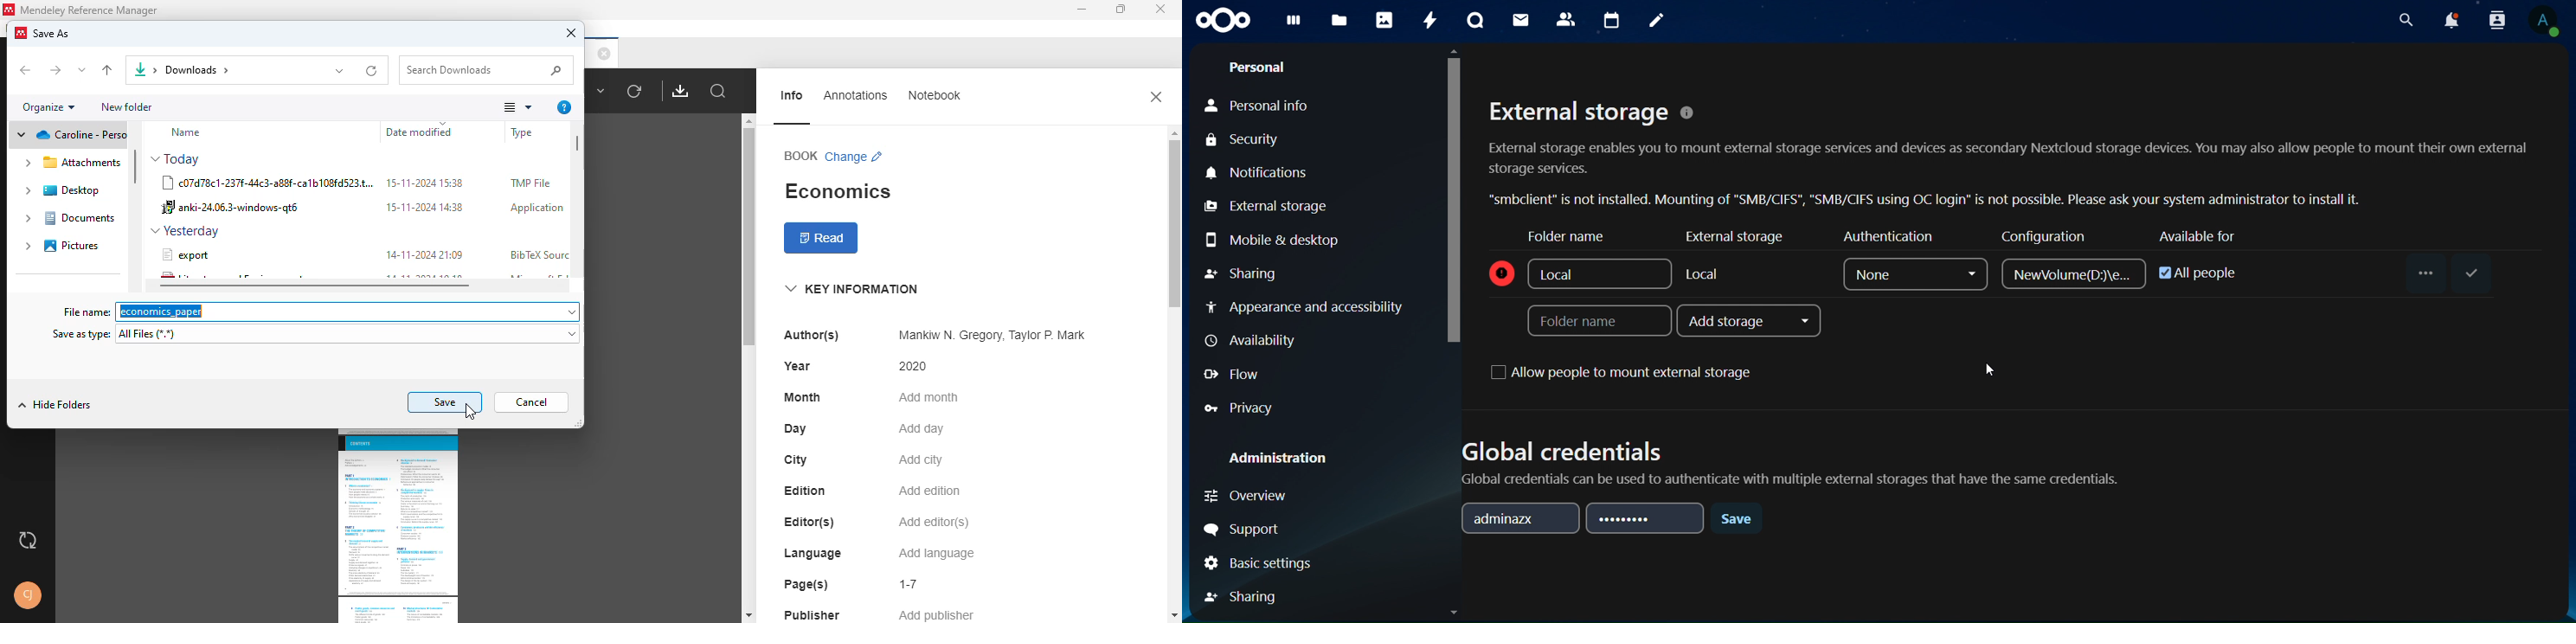 The image size is (2576, 644). What do you see at coordinates (424, 254) in the screenshot?
I see `14-11-2024` at bounding box center [424, 254].